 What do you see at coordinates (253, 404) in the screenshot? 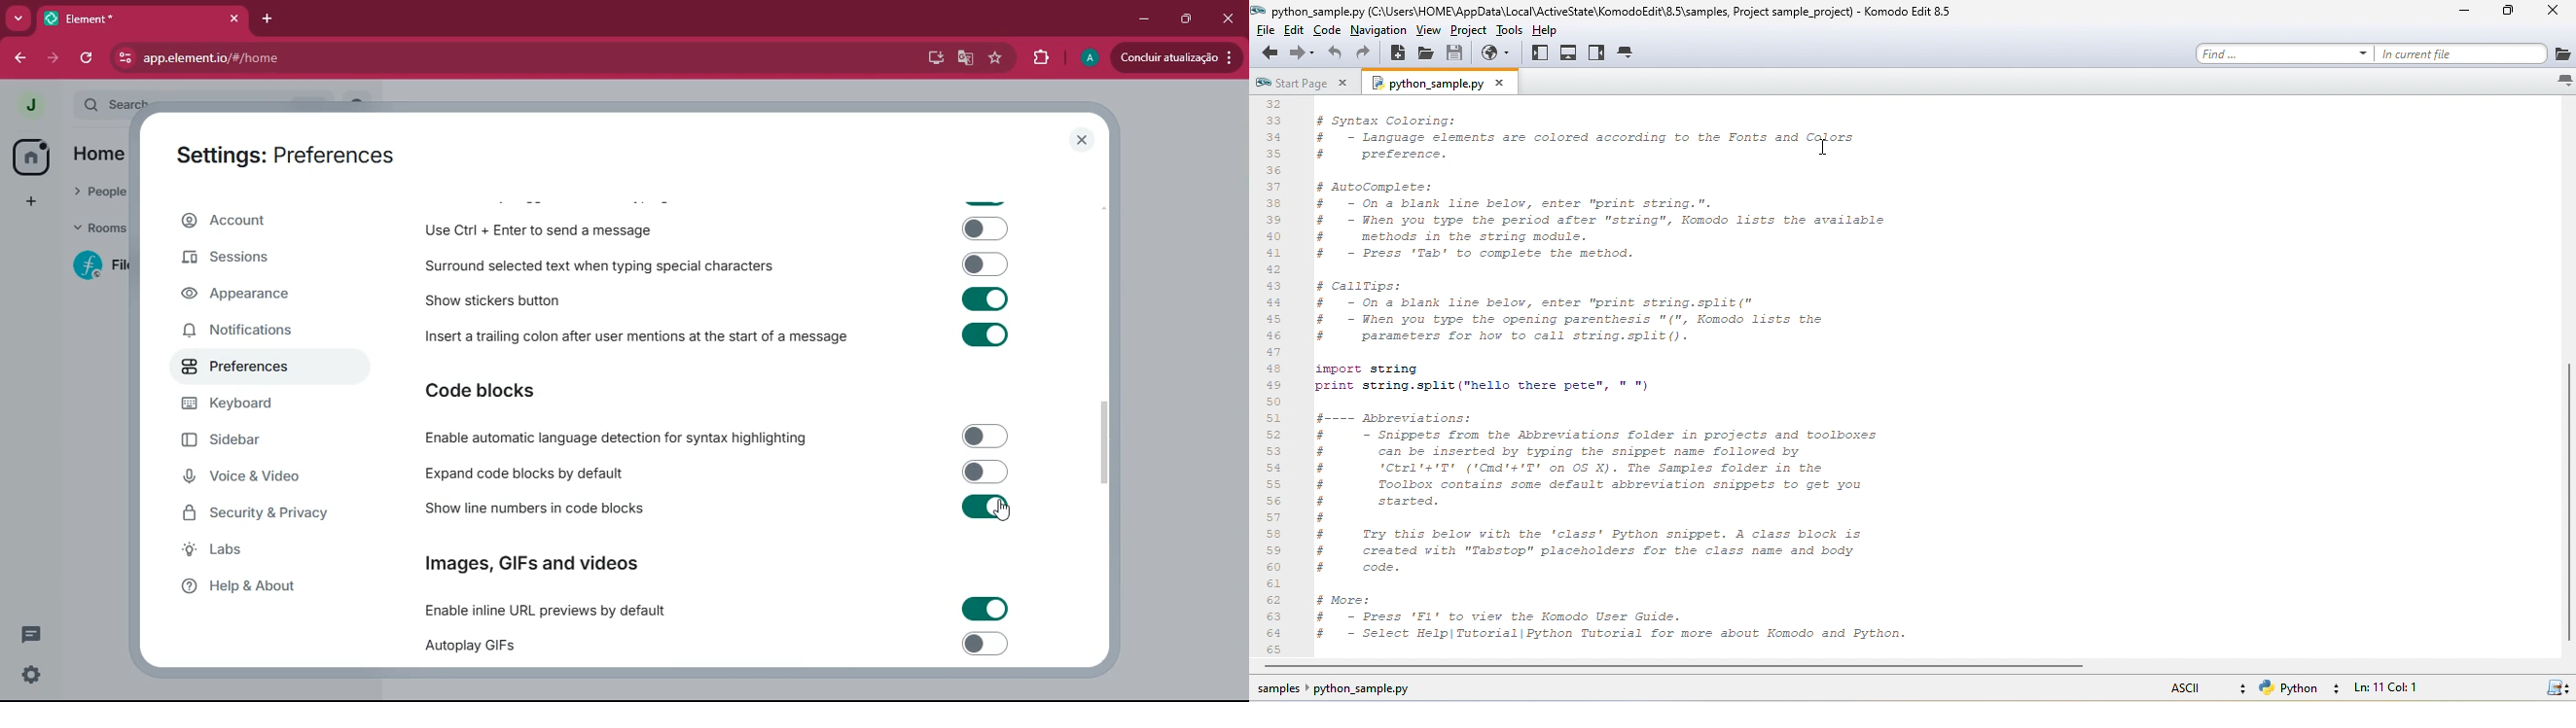
I see `keyboard` at bounding box center [253, 404].